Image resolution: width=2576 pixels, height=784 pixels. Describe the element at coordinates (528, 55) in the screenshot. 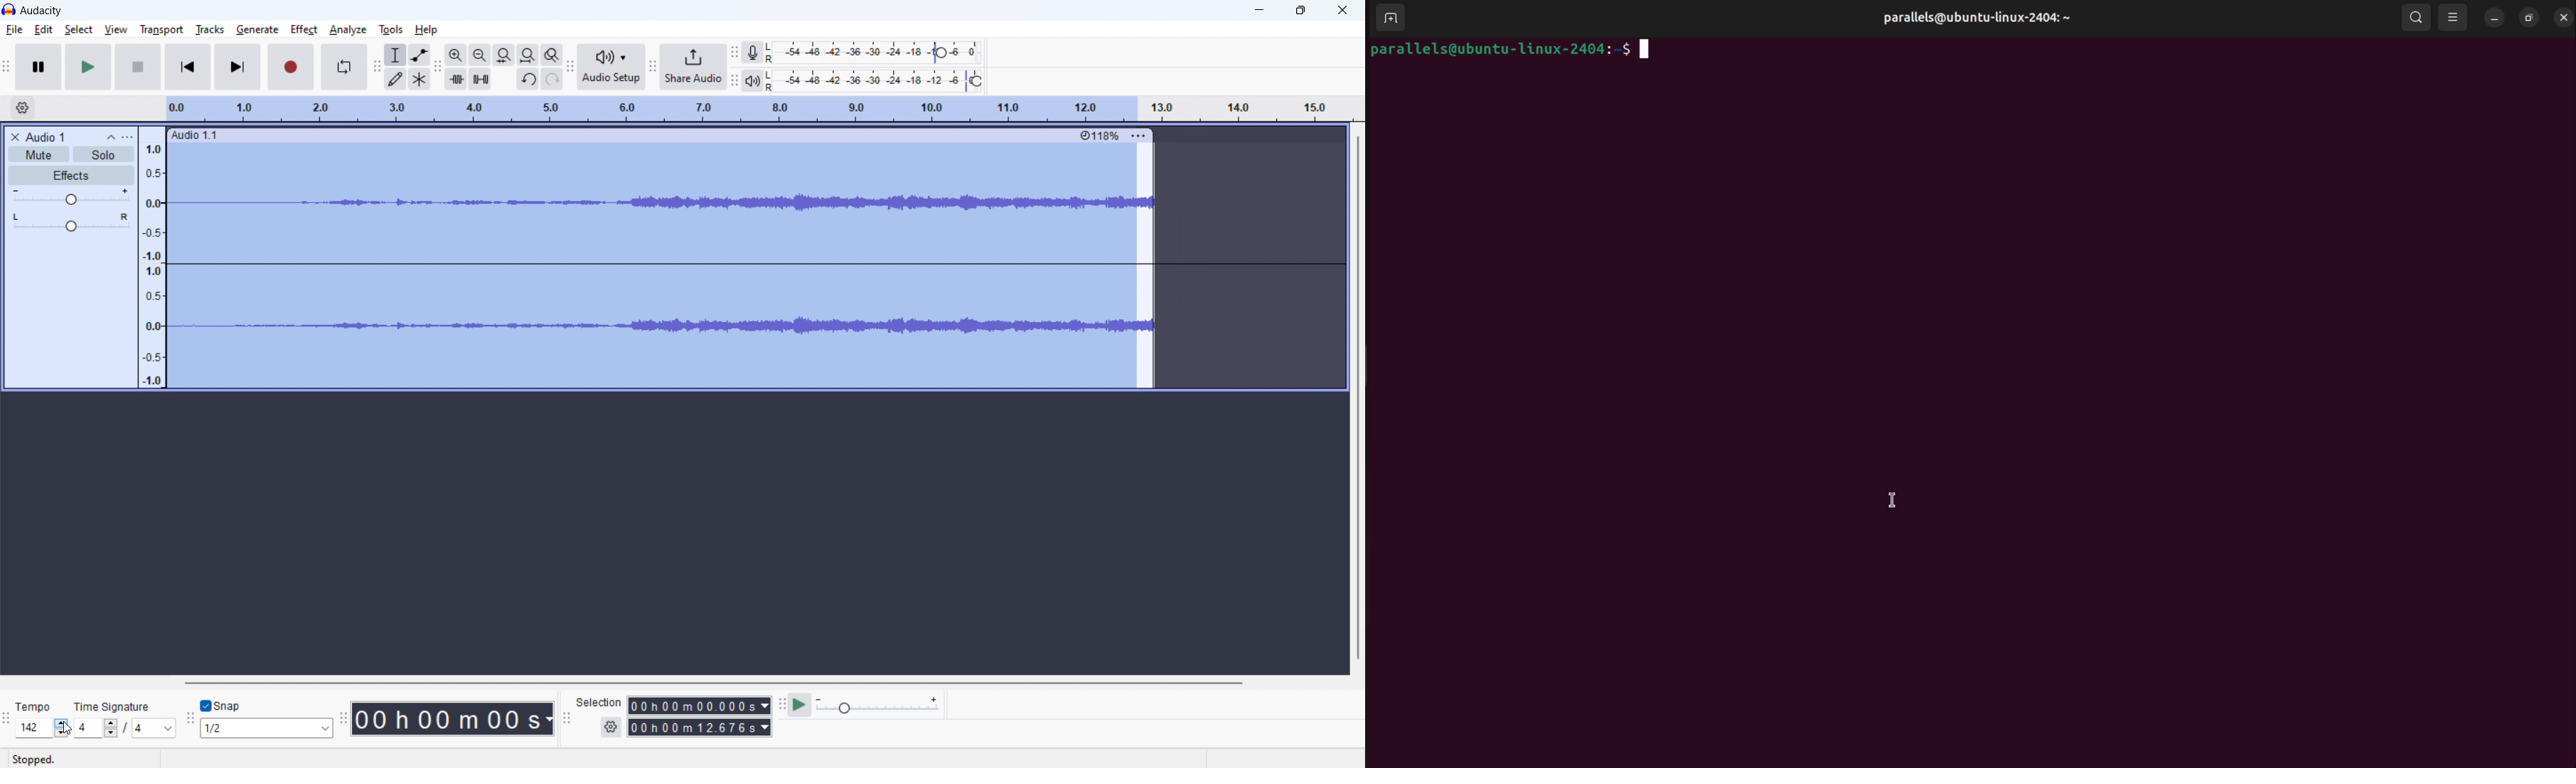

I see `fit project to width` at that location.